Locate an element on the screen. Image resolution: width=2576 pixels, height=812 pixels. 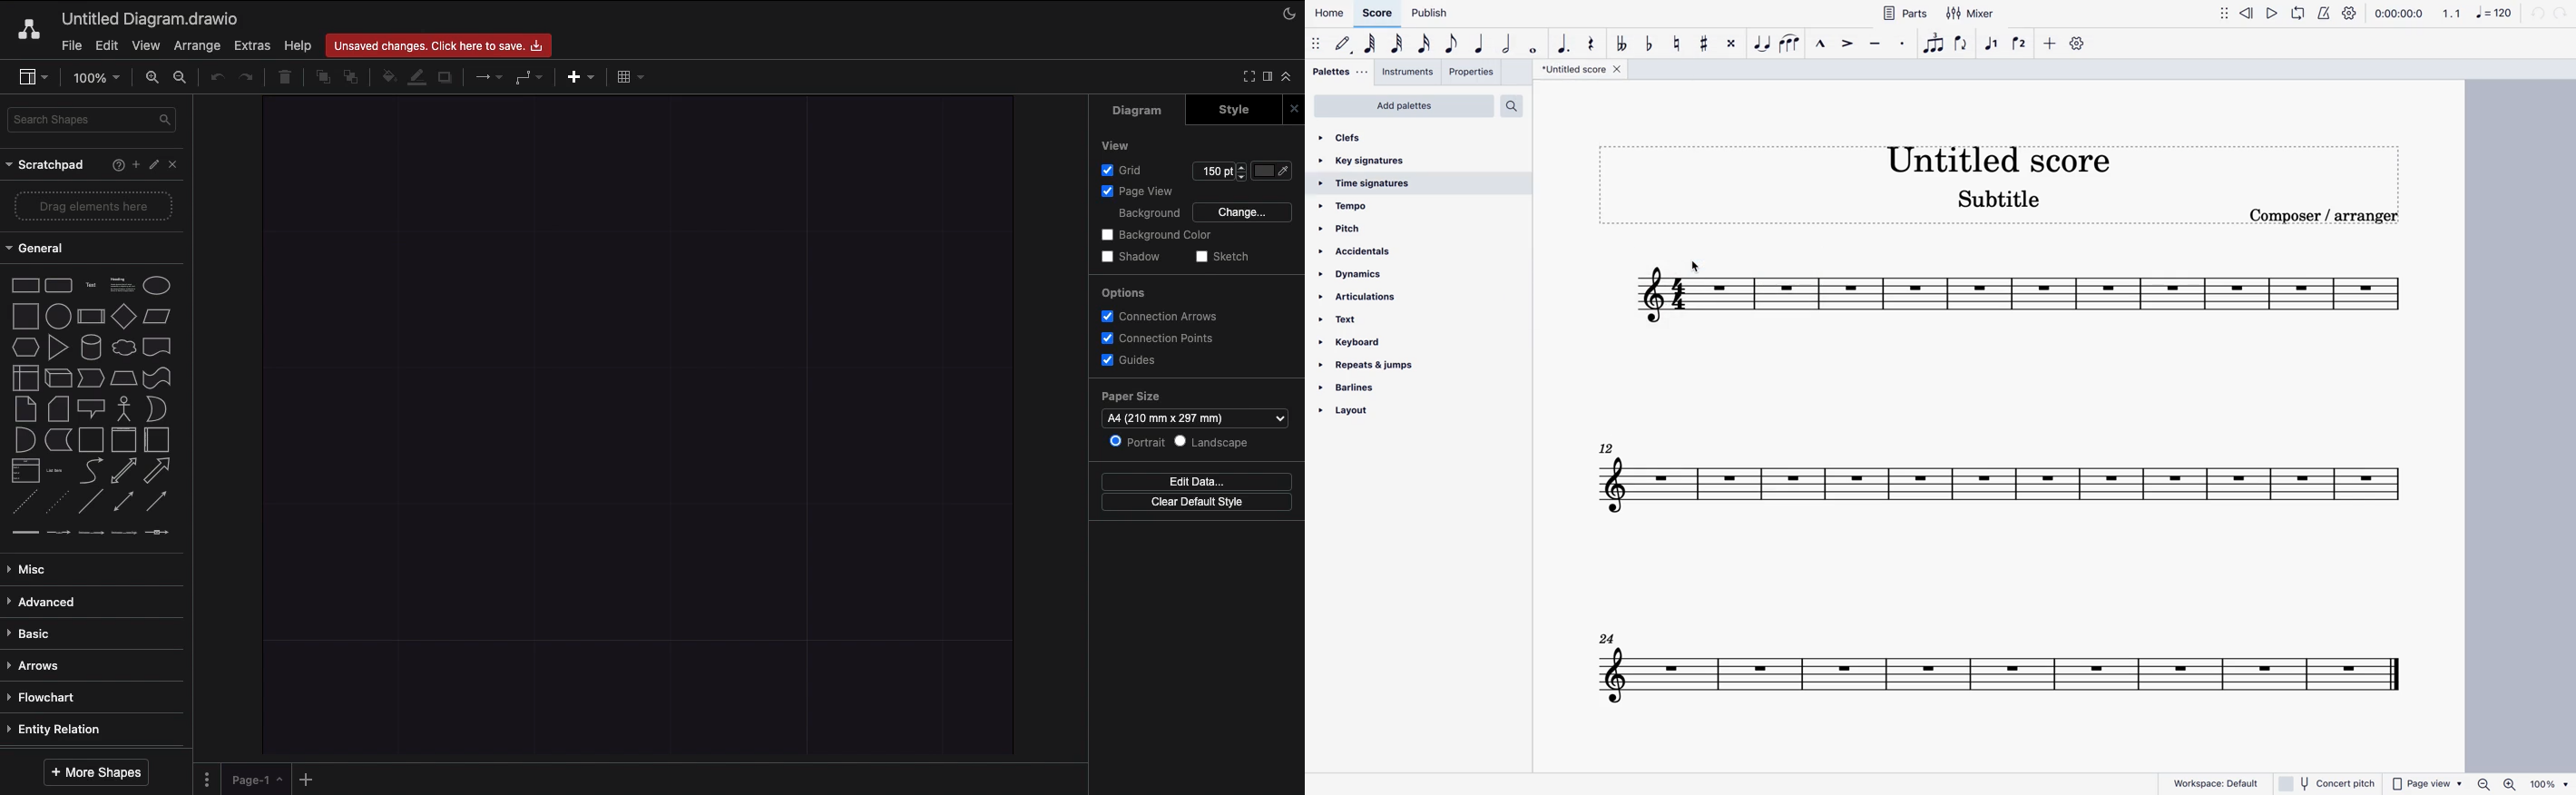
layout is located at coordinates (1364, 417).